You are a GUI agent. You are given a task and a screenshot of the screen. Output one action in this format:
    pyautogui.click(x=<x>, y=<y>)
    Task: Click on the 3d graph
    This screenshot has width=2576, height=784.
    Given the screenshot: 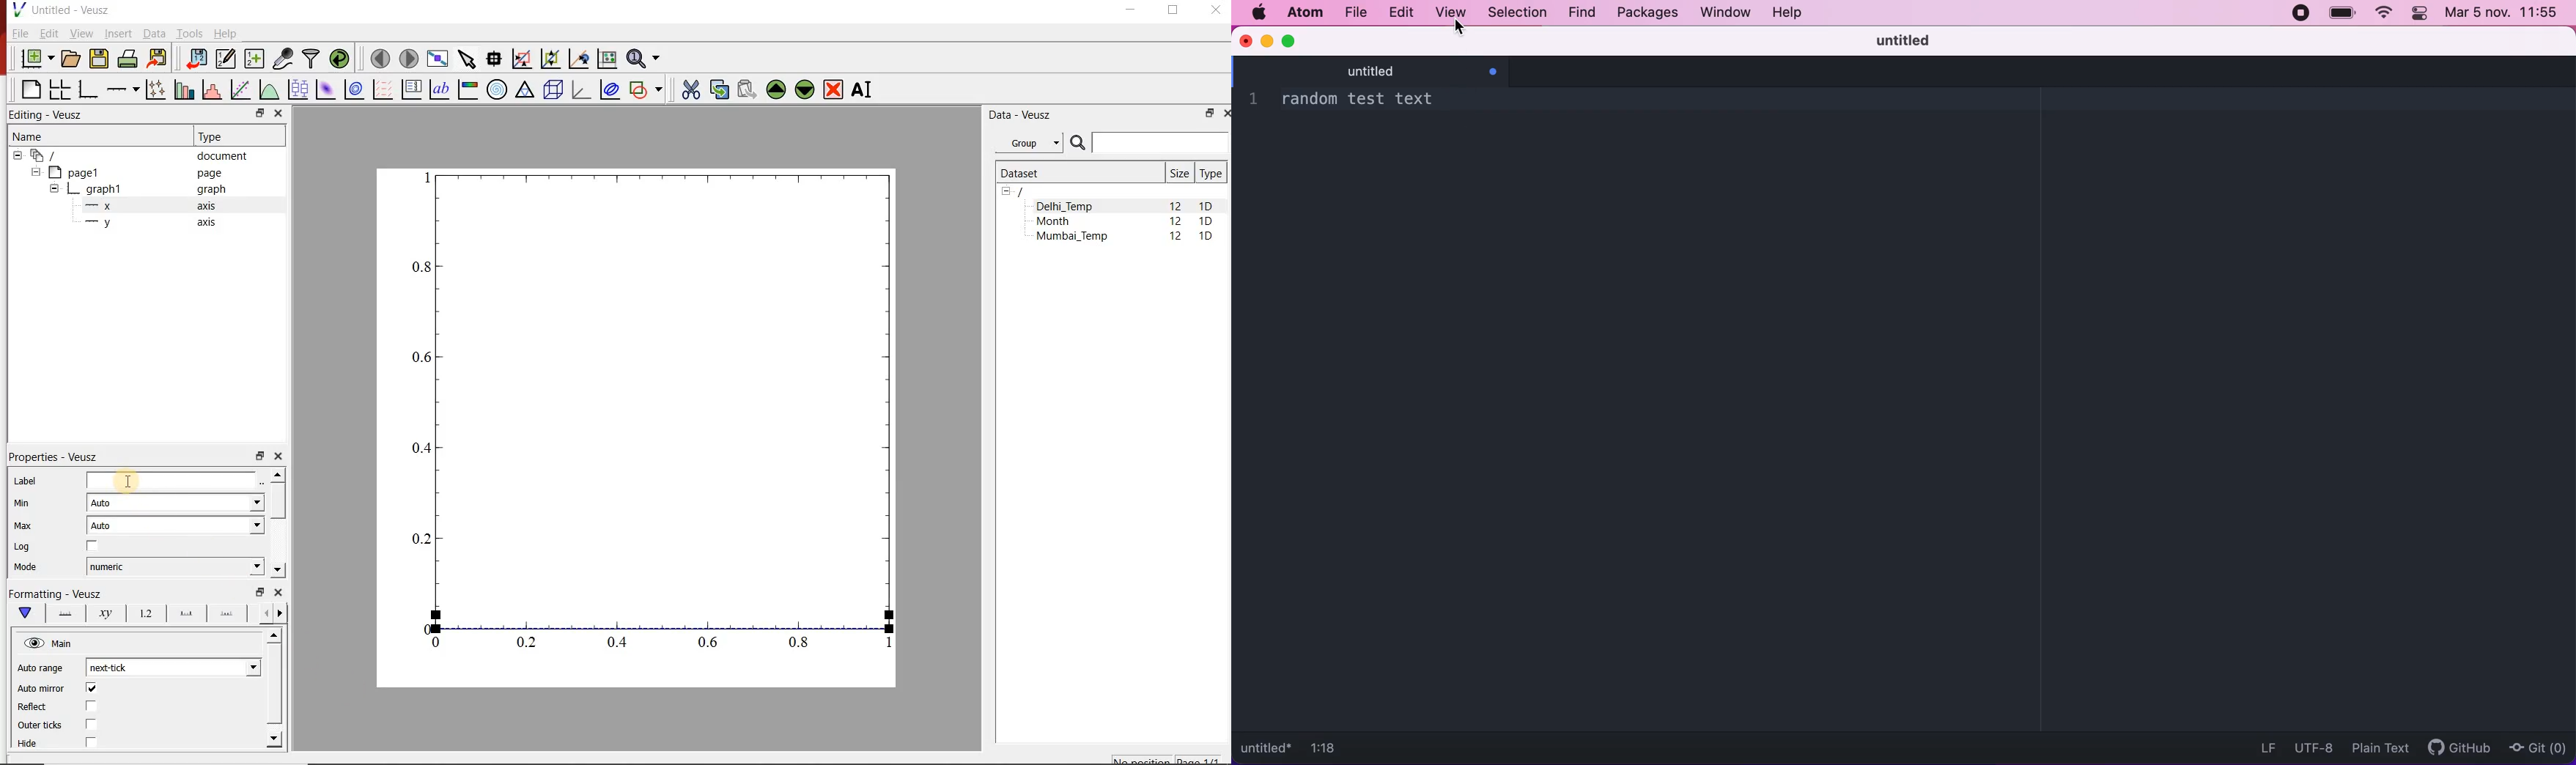 What is the action you would take?
    pyautogui.click(x=579, y=89)
    